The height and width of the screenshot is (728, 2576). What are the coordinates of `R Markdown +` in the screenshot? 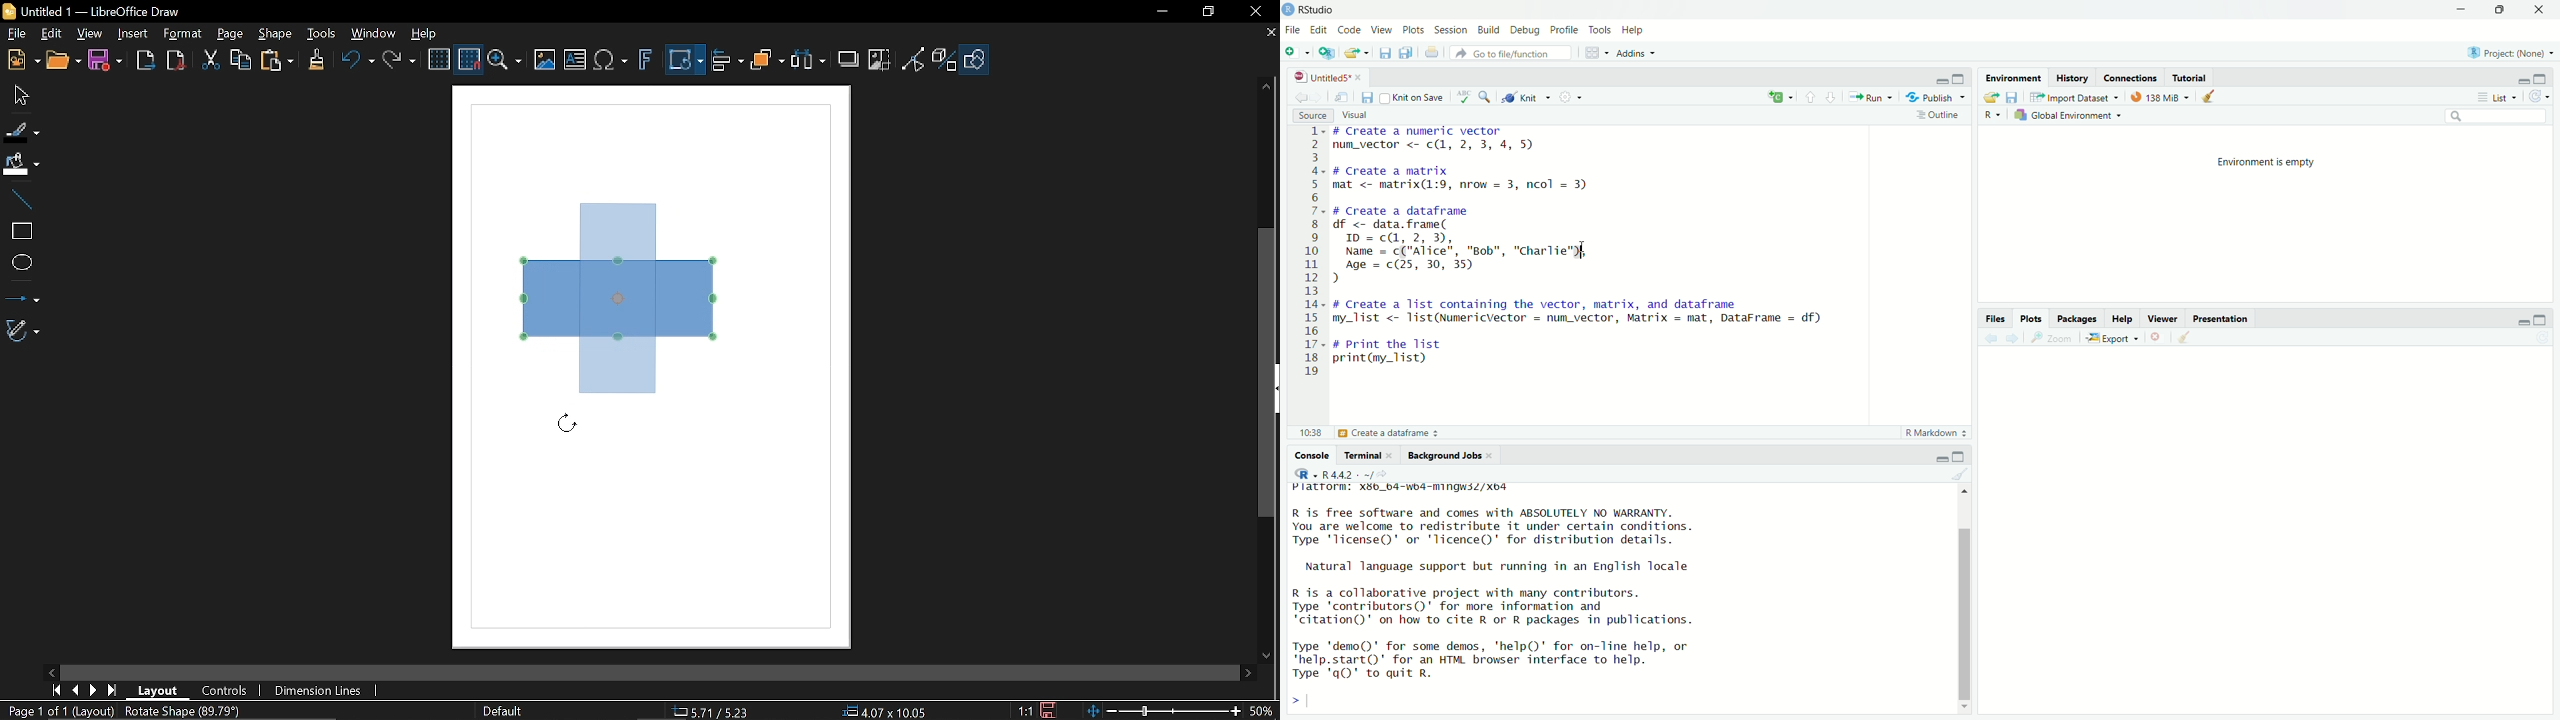 It's located at (1939, 435).